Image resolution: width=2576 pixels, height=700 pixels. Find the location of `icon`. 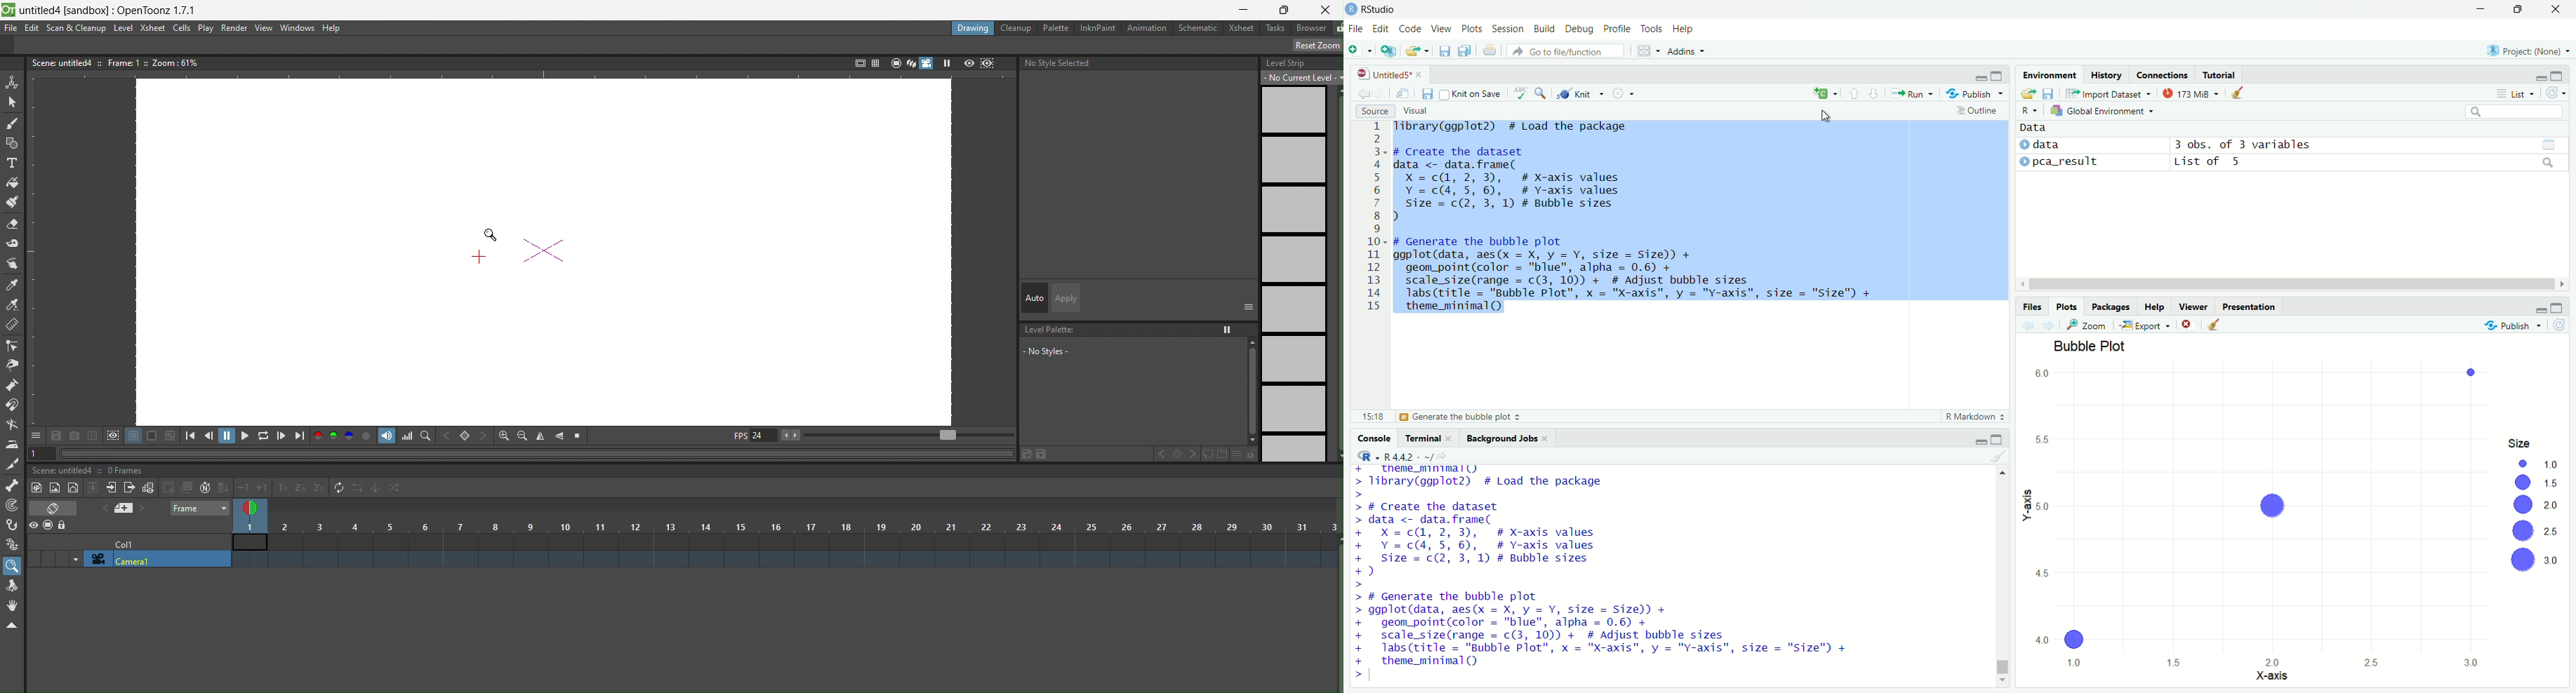

icon is located at coordinates (125, 509).